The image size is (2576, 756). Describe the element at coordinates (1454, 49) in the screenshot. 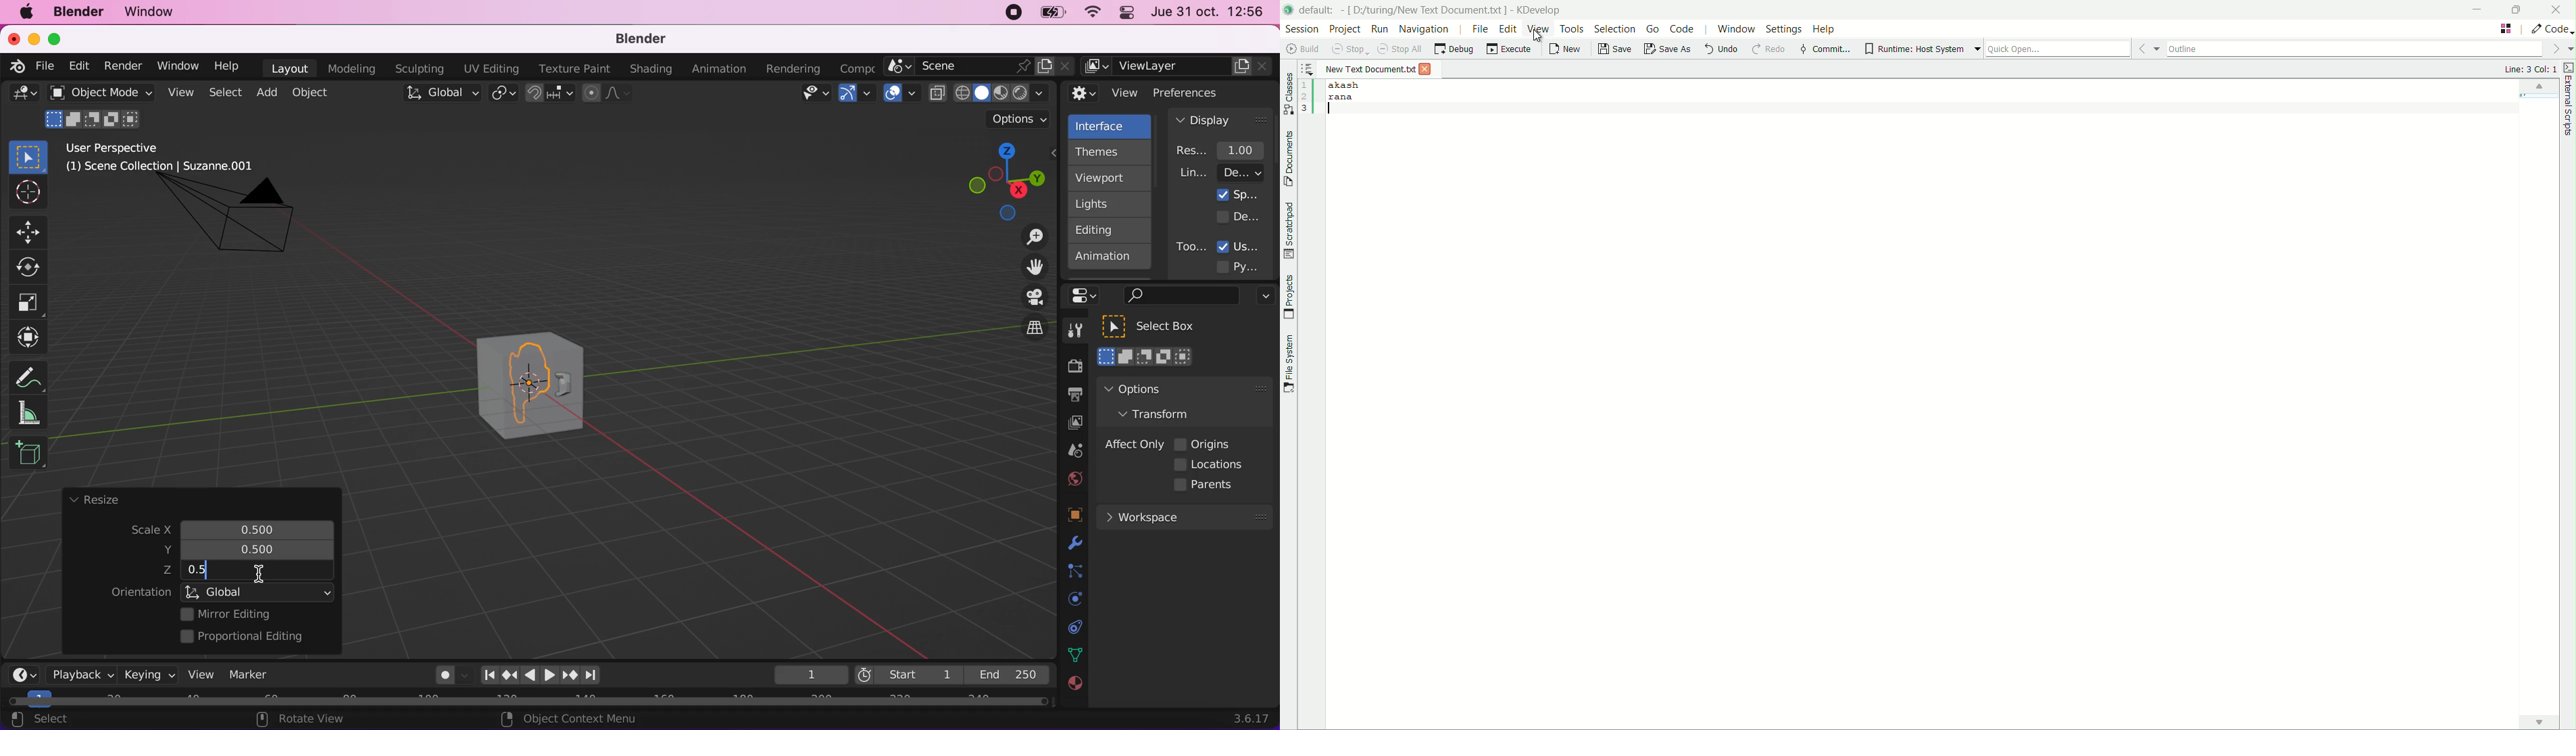

I see `debug` at that location.